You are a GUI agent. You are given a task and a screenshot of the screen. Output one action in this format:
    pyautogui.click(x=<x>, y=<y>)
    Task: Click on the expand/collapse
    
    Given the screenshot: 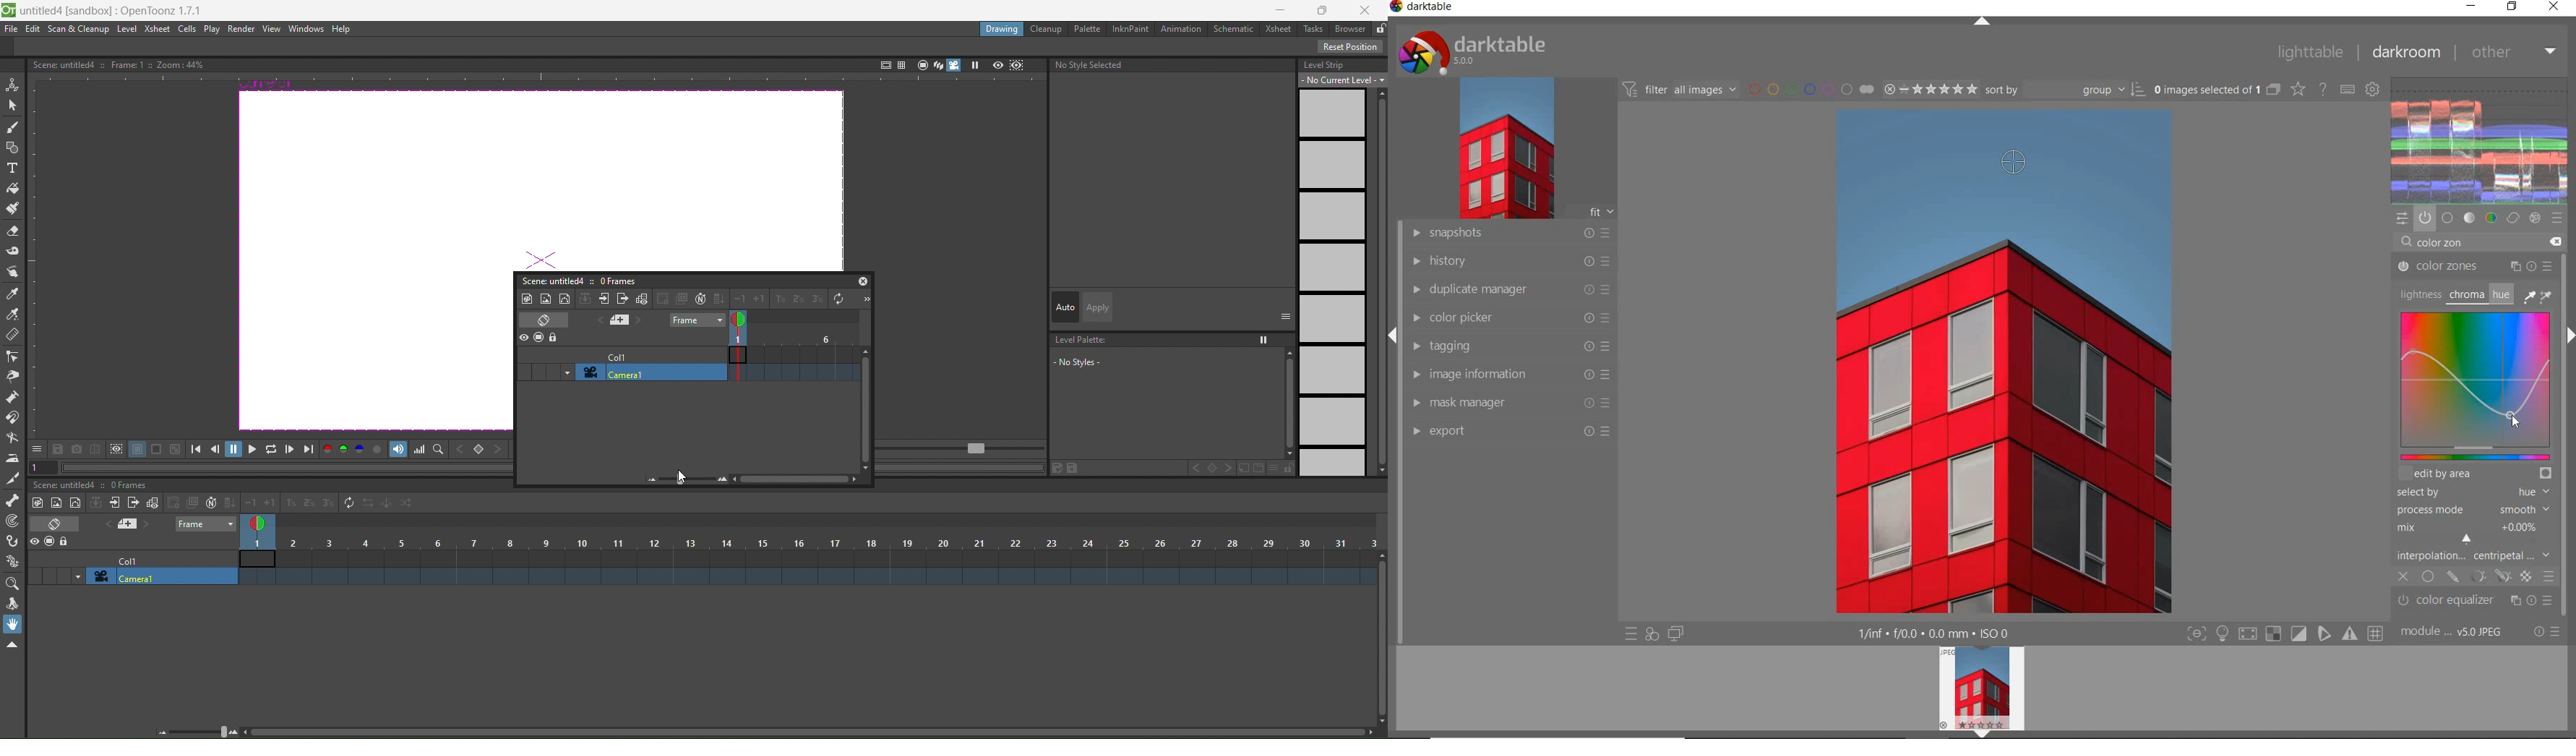 What is the action you would take?
    pyautogui.click(x=1983, y=22)
    